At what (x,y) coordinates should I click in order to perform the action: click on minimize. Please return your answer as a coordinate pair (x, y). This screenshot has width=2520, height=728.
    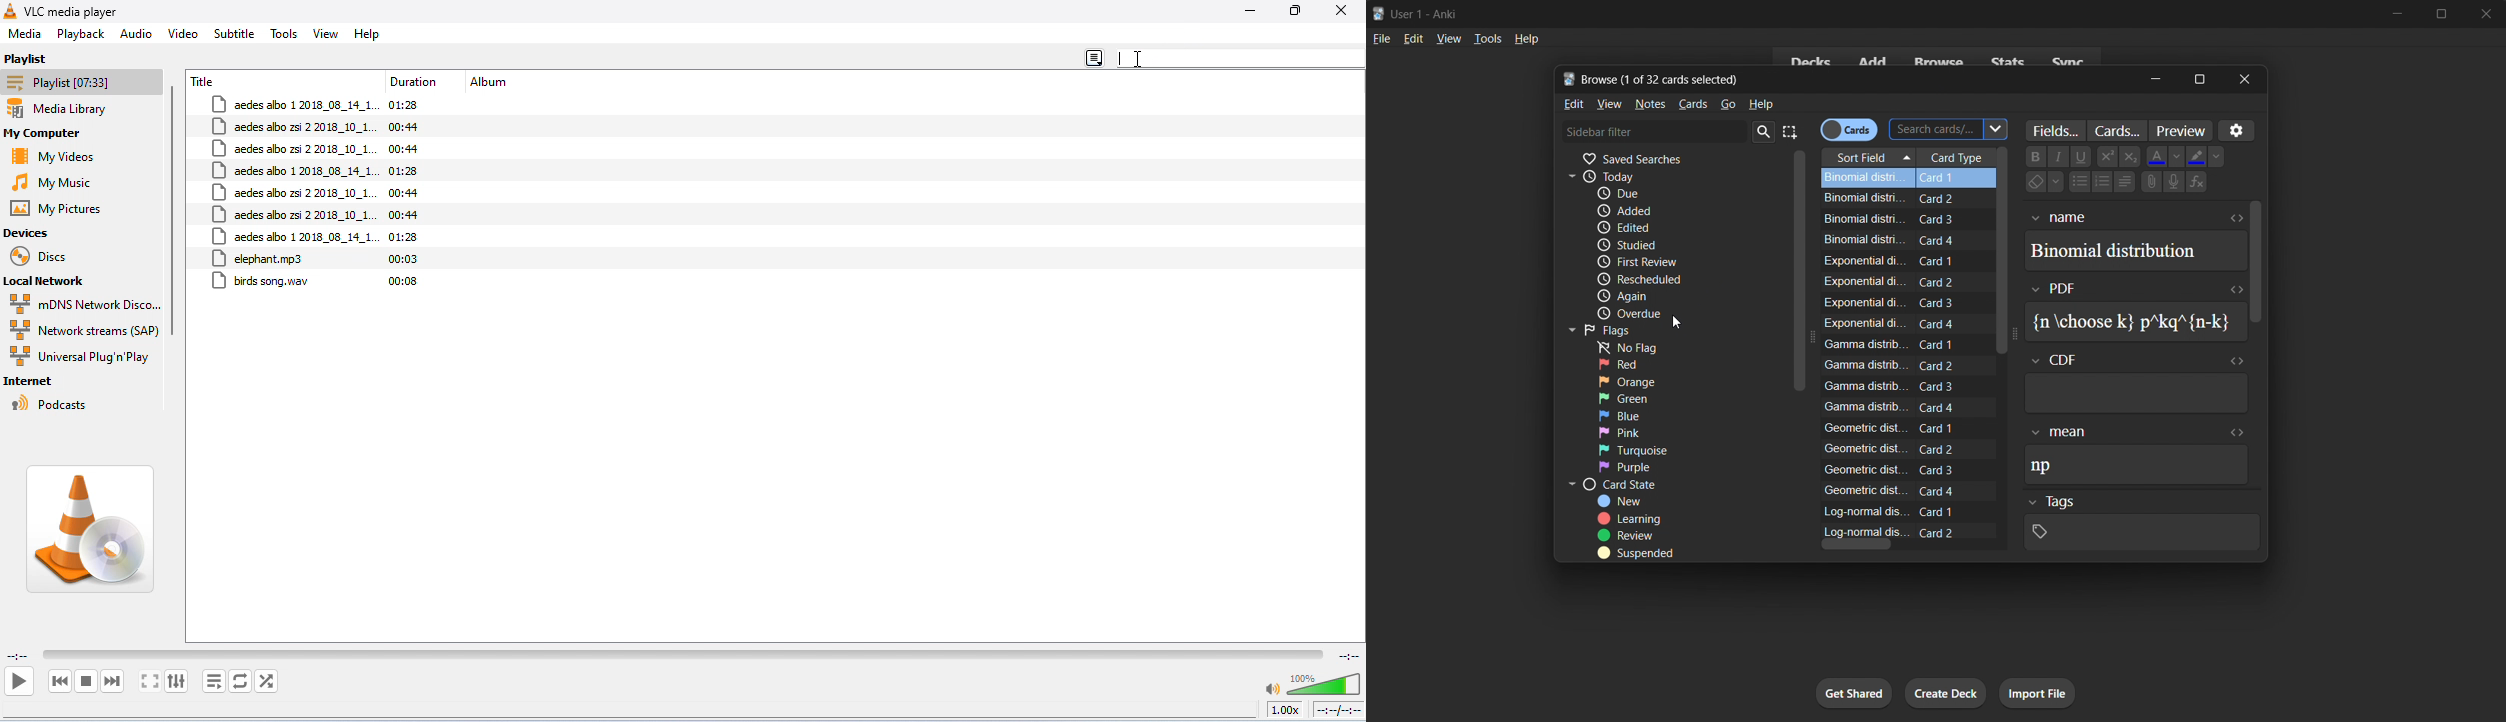
    Looking at the image, I should click on (2158, 78).